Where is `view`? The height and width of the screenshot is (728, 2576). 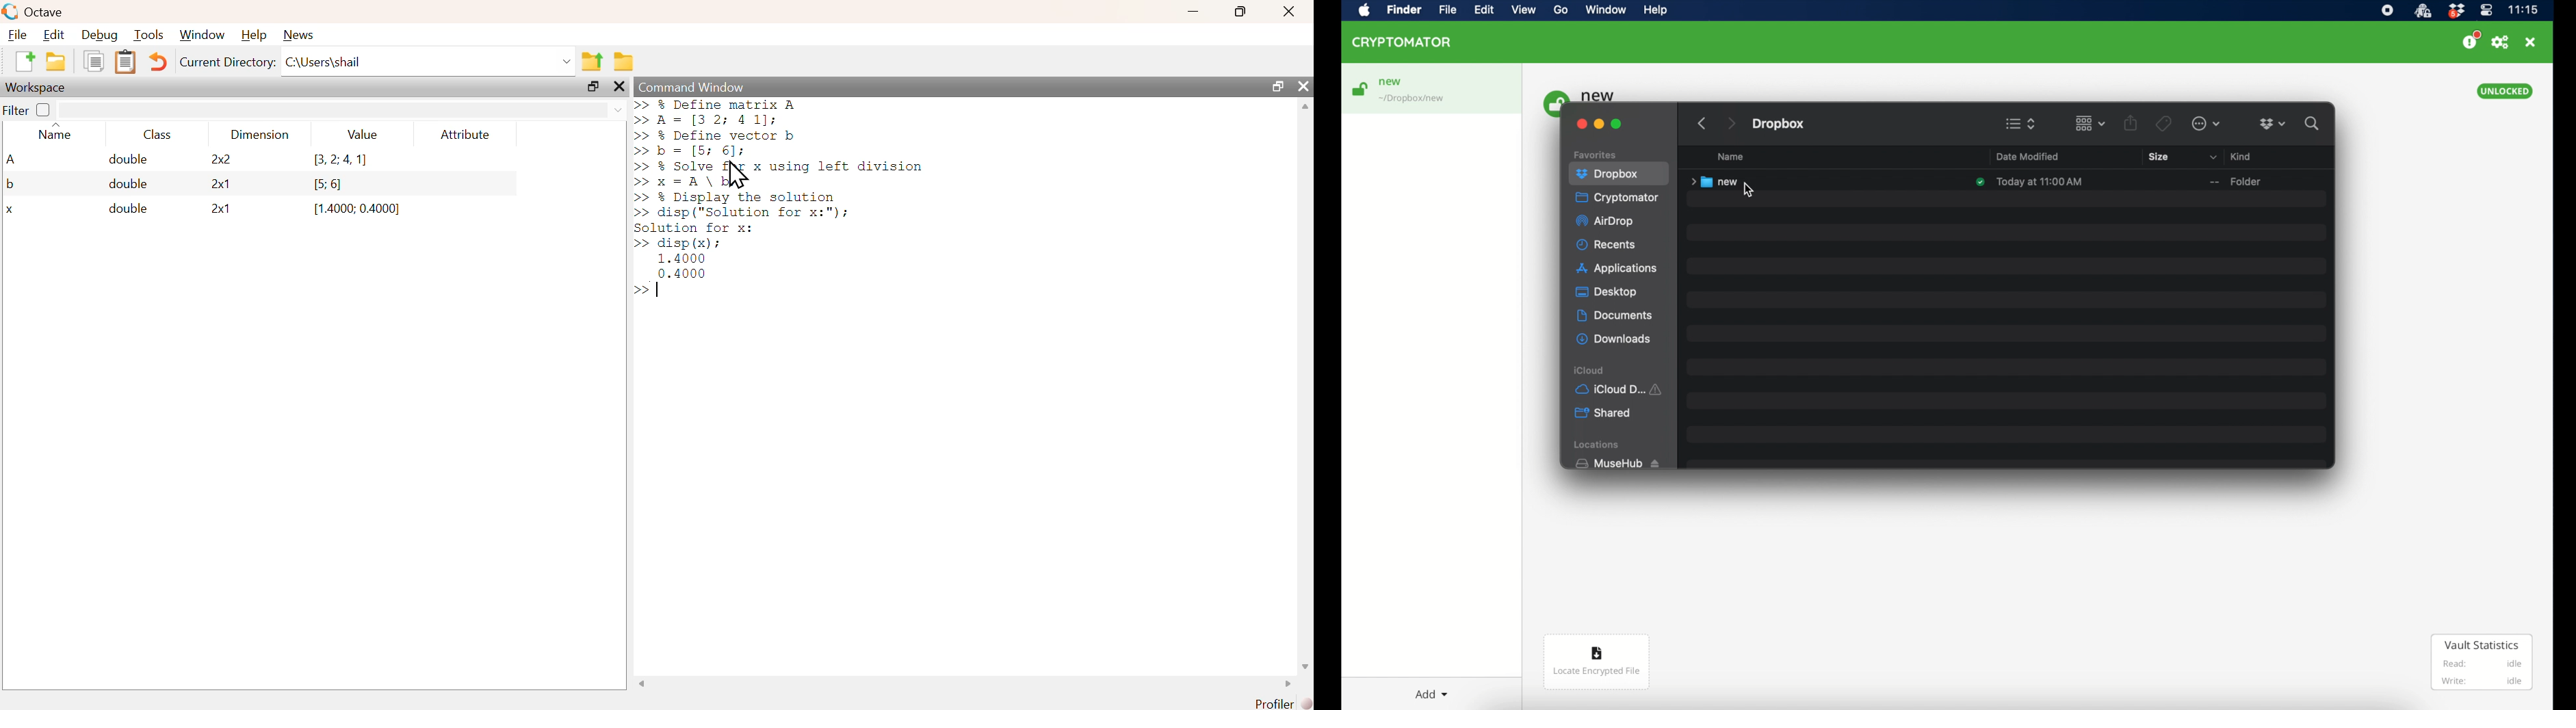 view is located at coordinates (1523, 10).